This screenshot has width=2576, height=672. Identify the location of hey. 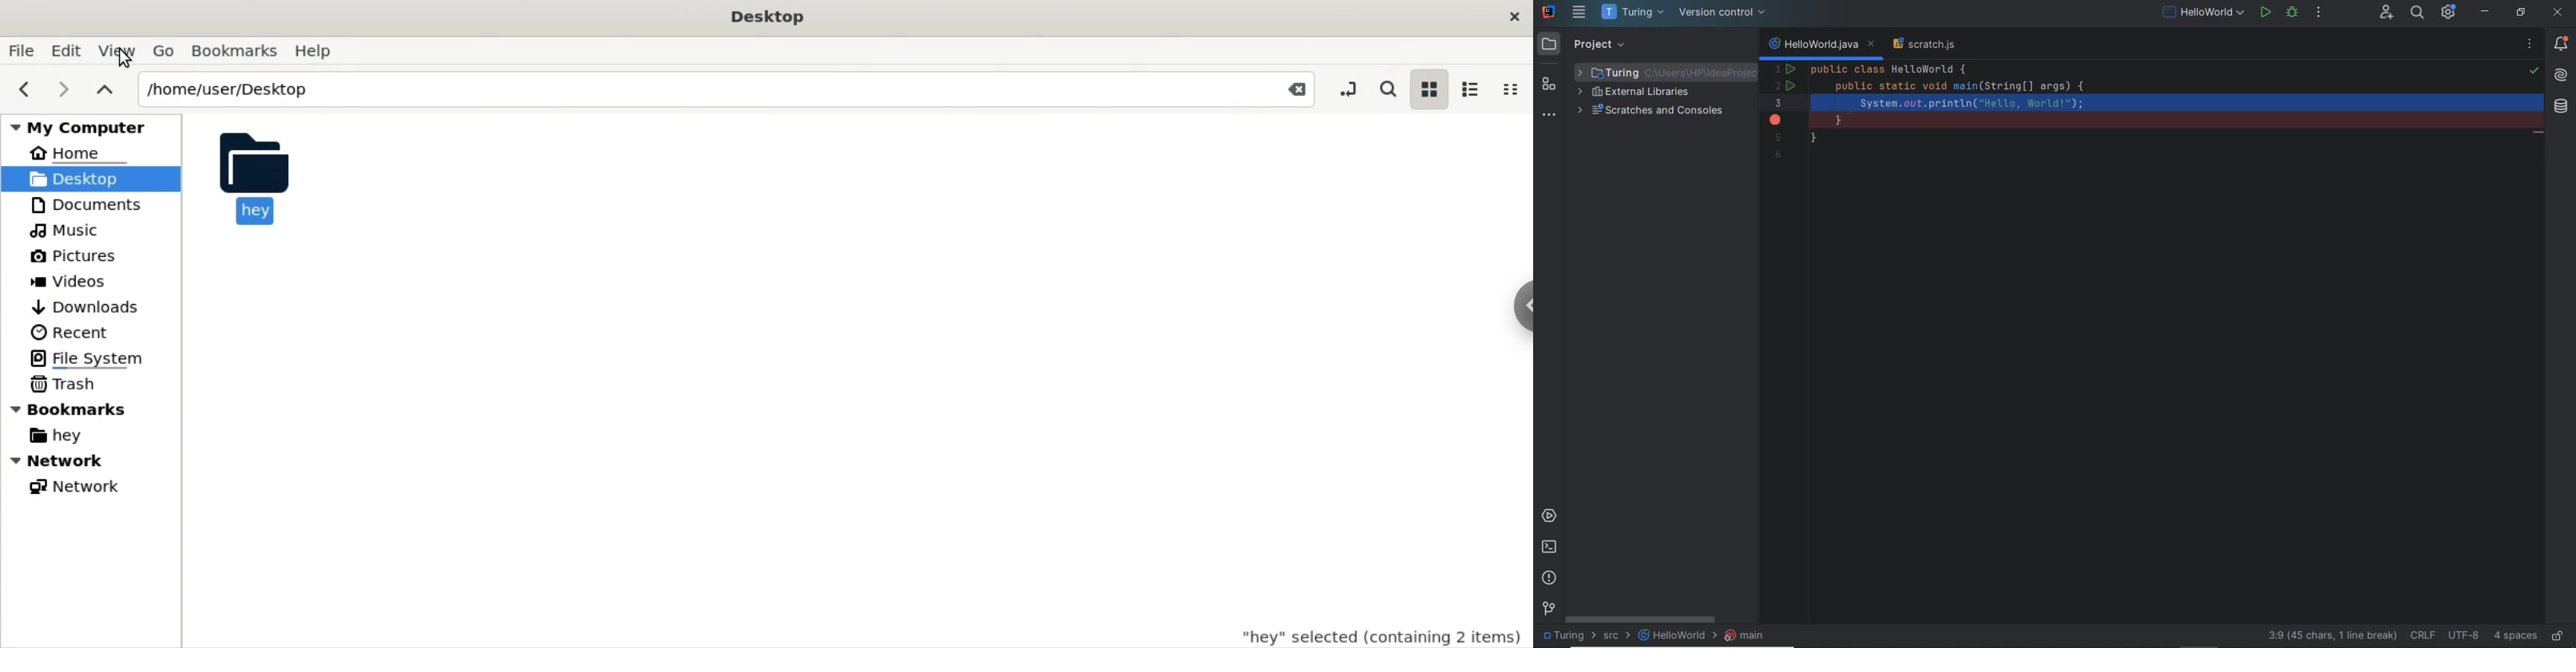
(61, 437).